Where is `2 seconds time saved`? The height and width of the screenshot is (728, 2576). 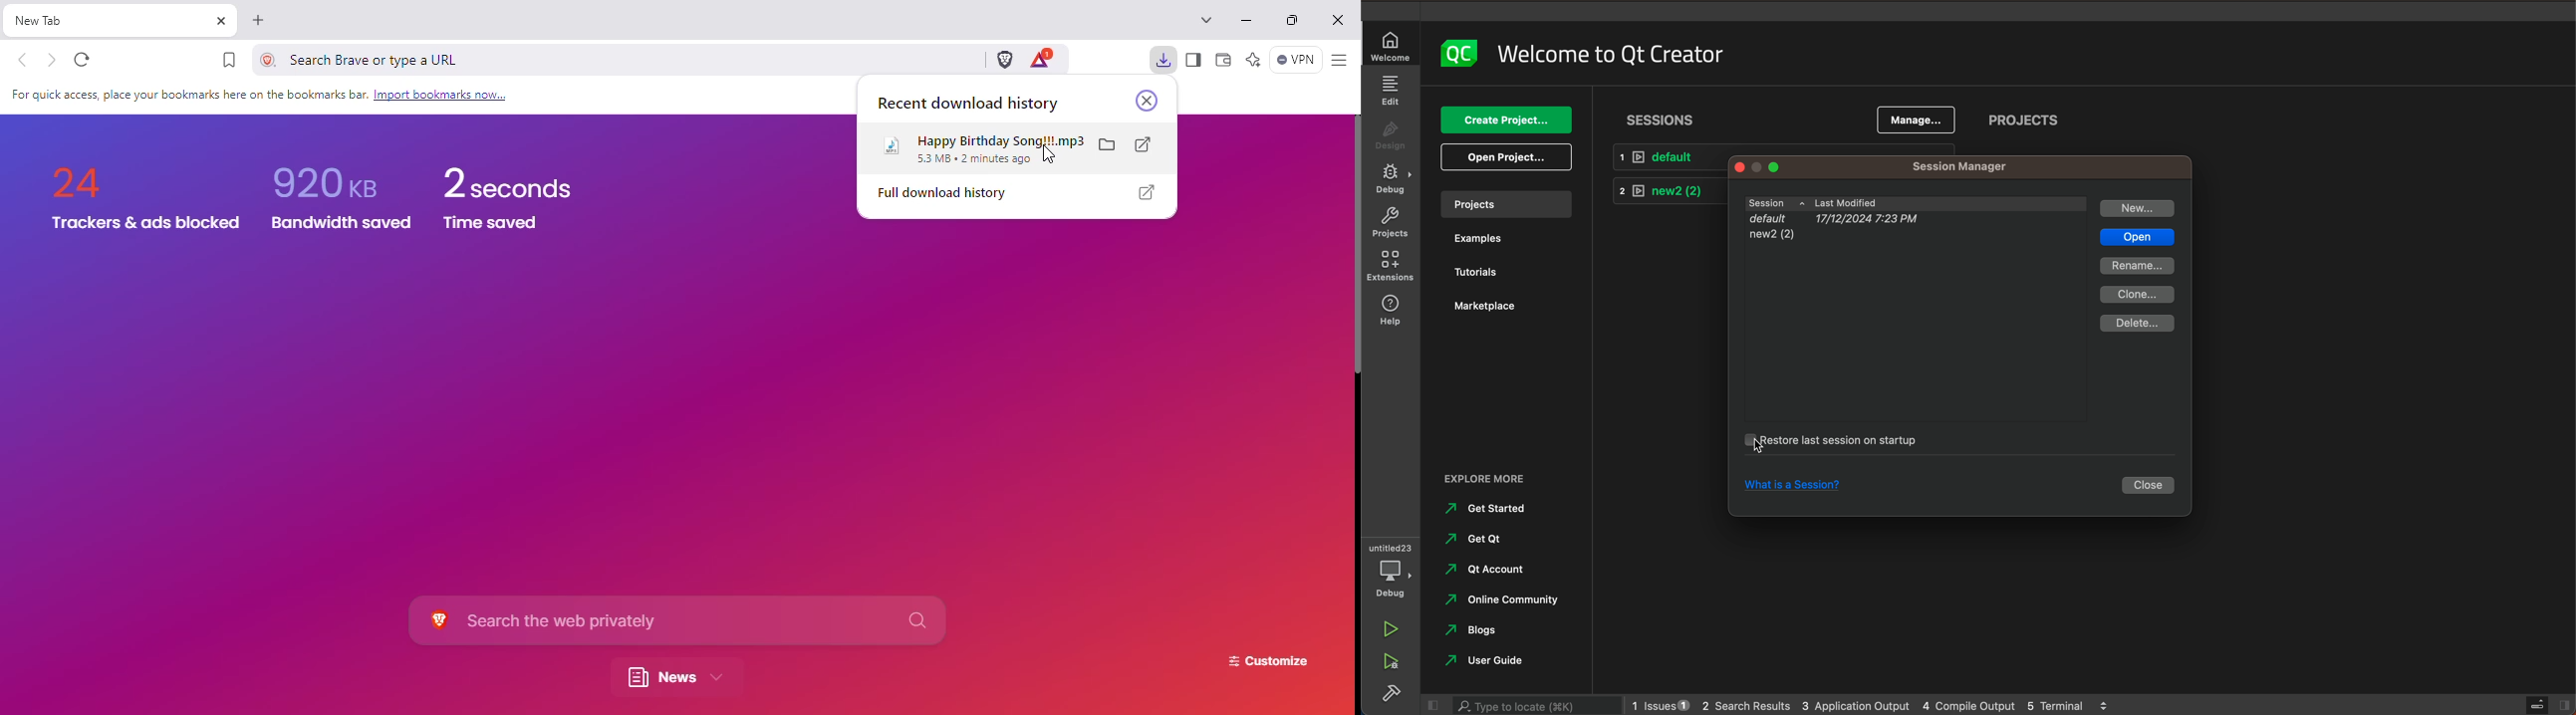
2 seconds time saved is located at coordinates (506, 180).